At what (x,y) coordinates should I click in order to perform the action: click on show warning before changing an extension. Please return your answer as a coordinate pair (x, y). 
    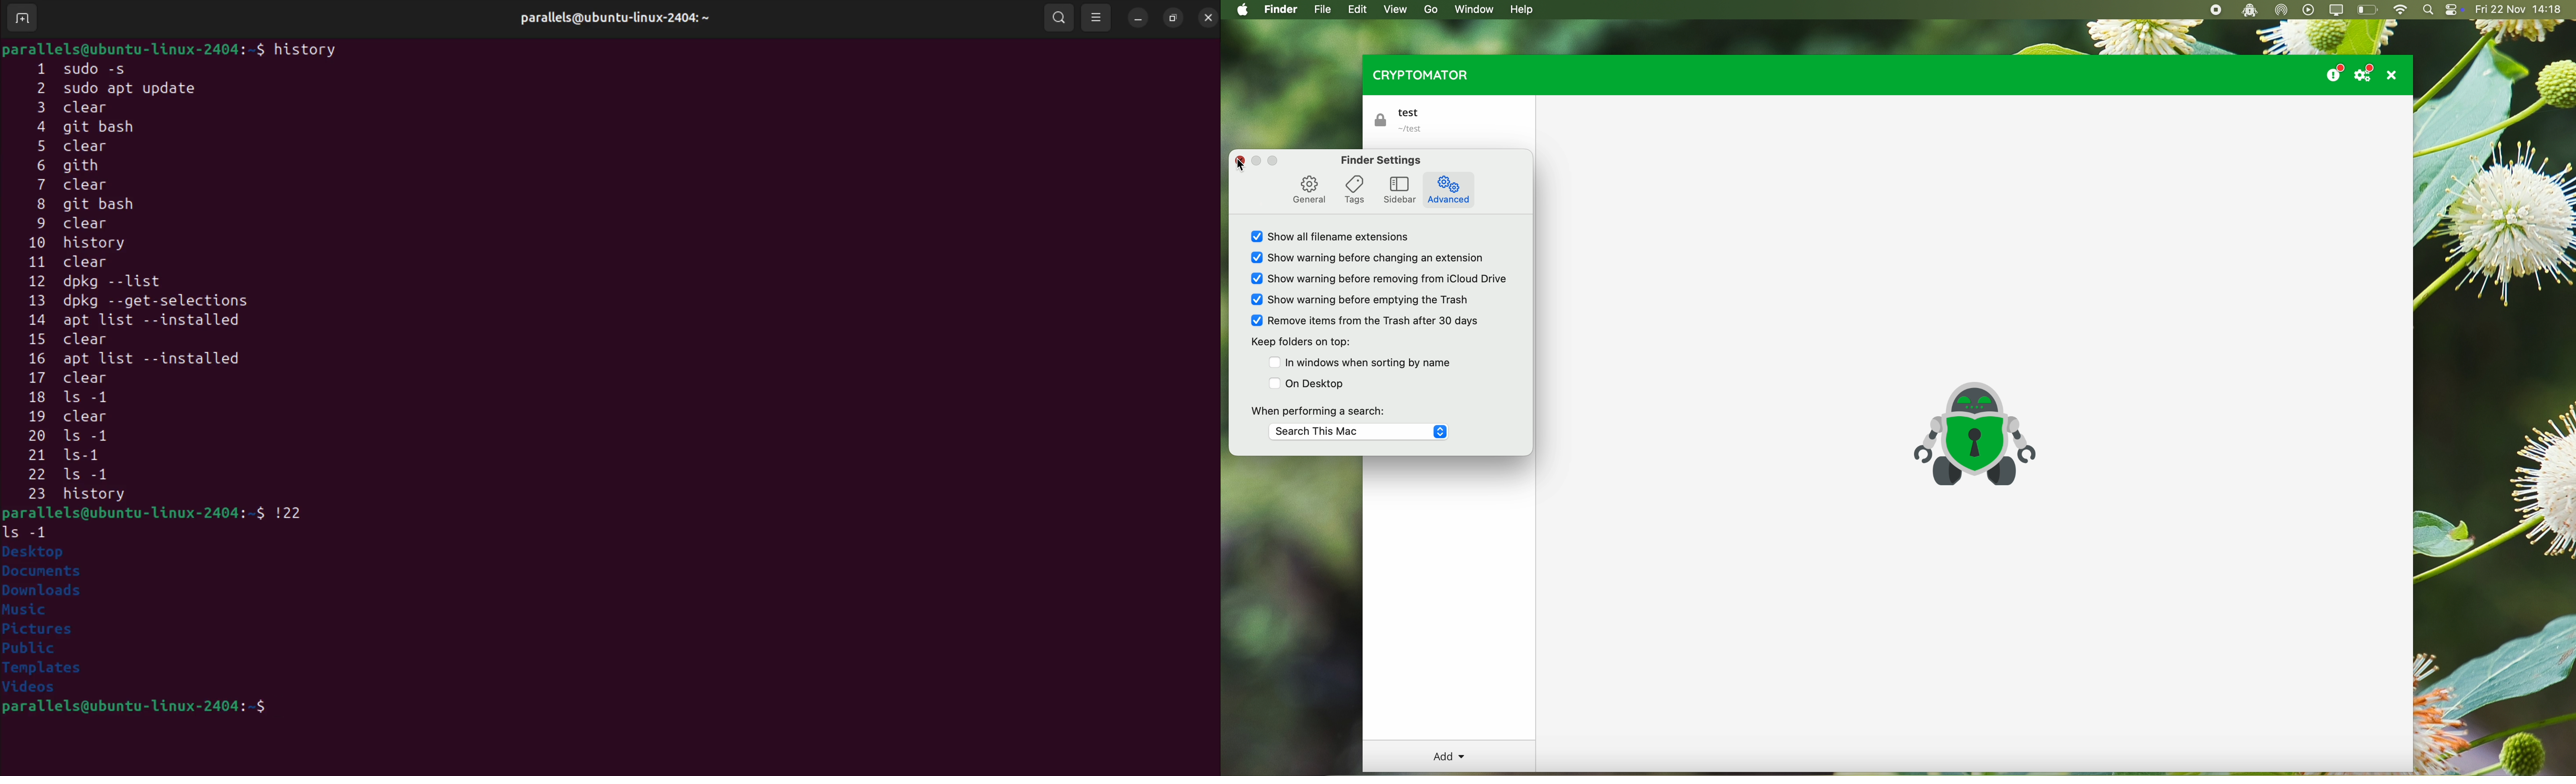
    Looking at the image, I should click on (1371, 259).